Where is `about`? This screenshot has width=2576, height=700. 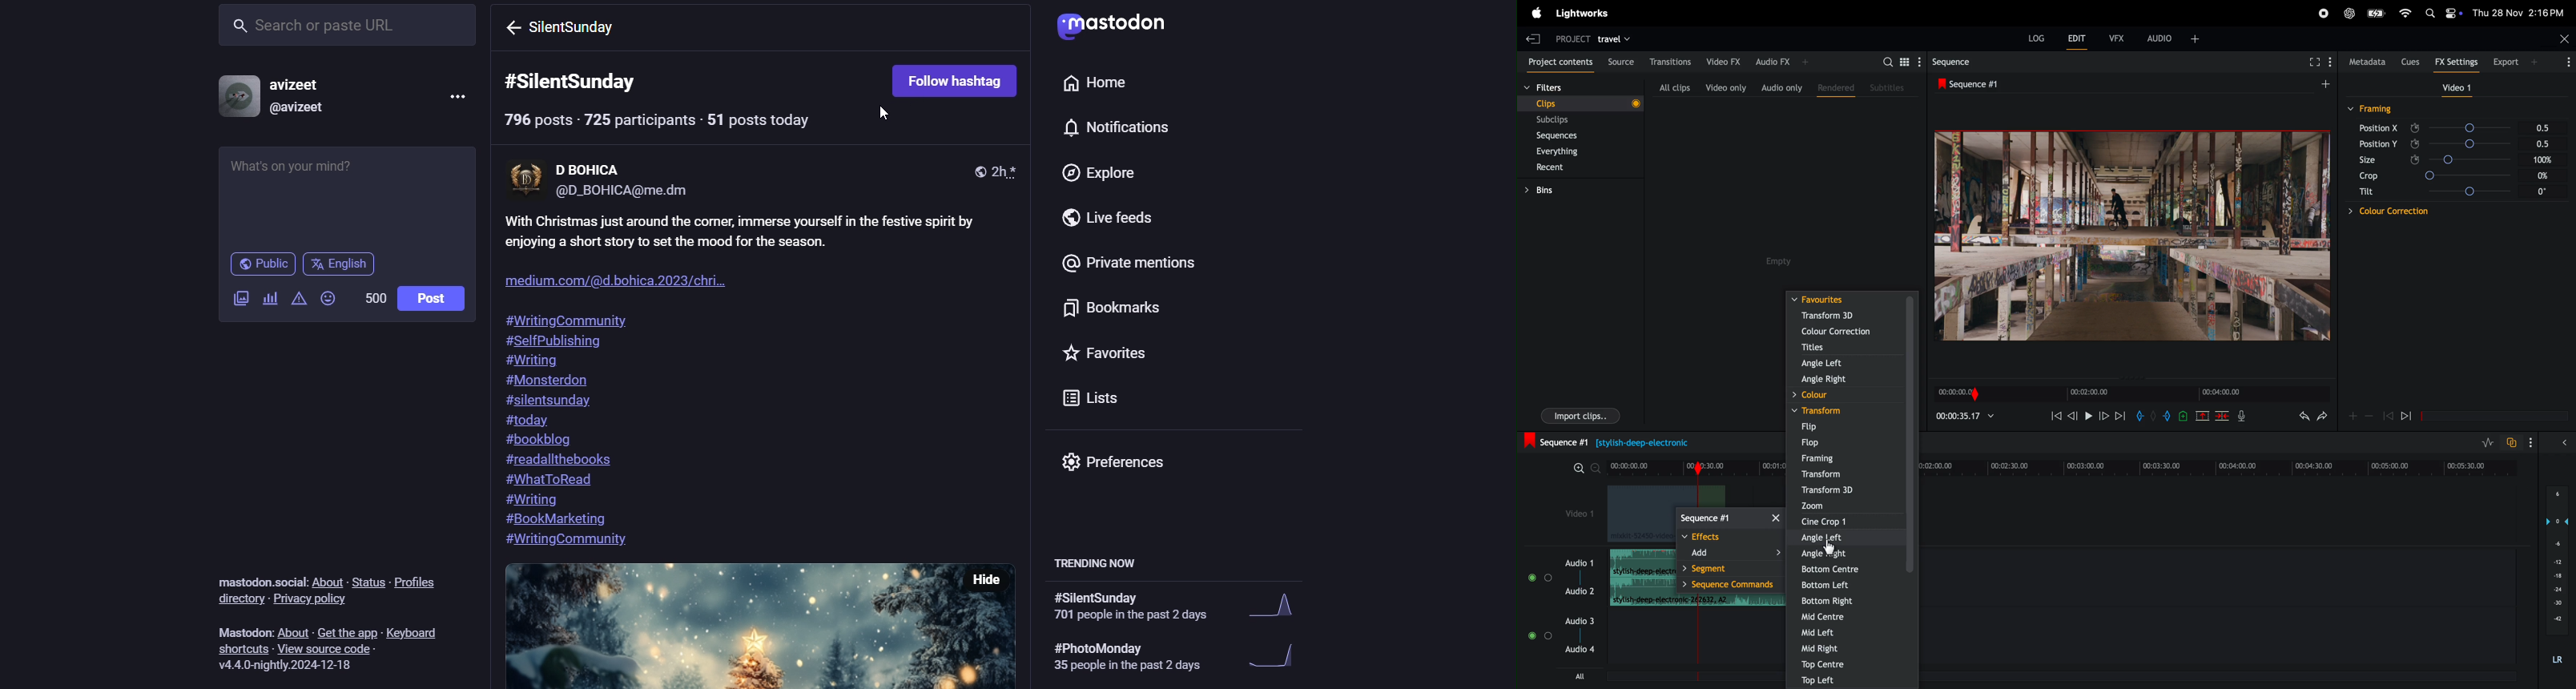
about is located at coordinates (328, 582).